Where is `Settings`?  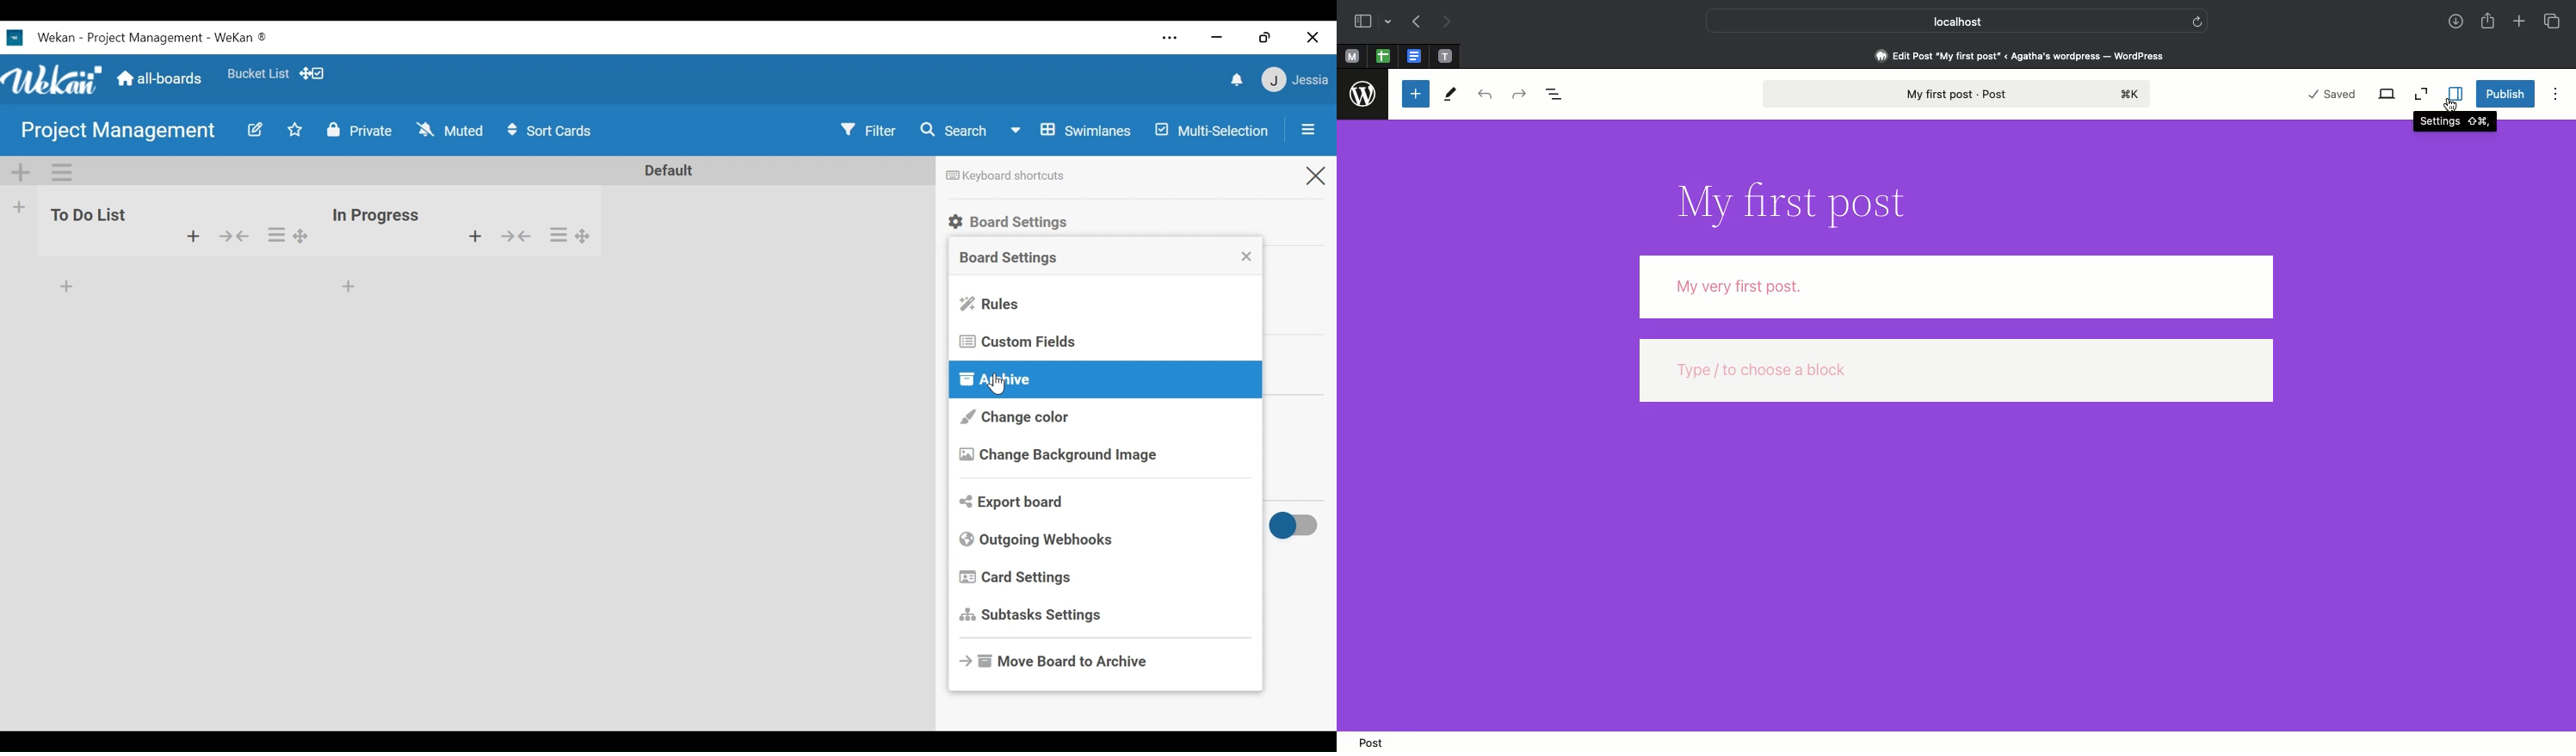 Settings is located at coordinates (2456, 94).